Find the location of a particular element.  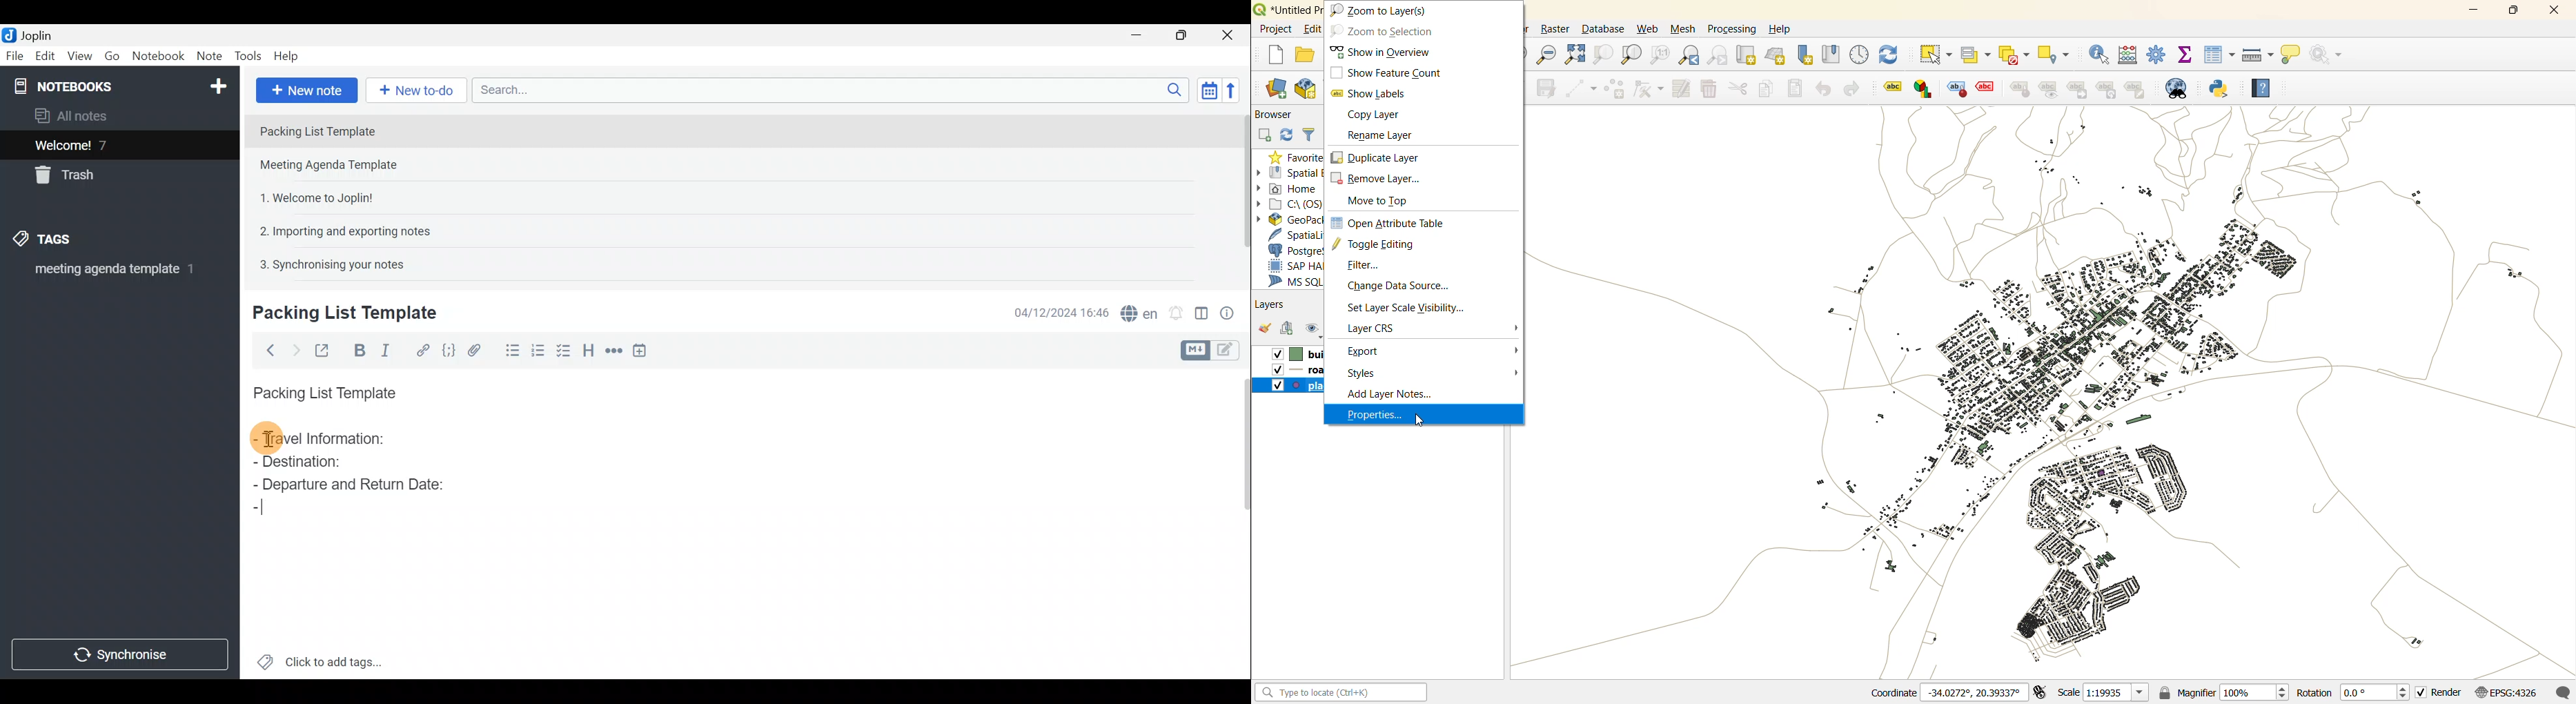

Destination: is located at coordinates (331, 463).